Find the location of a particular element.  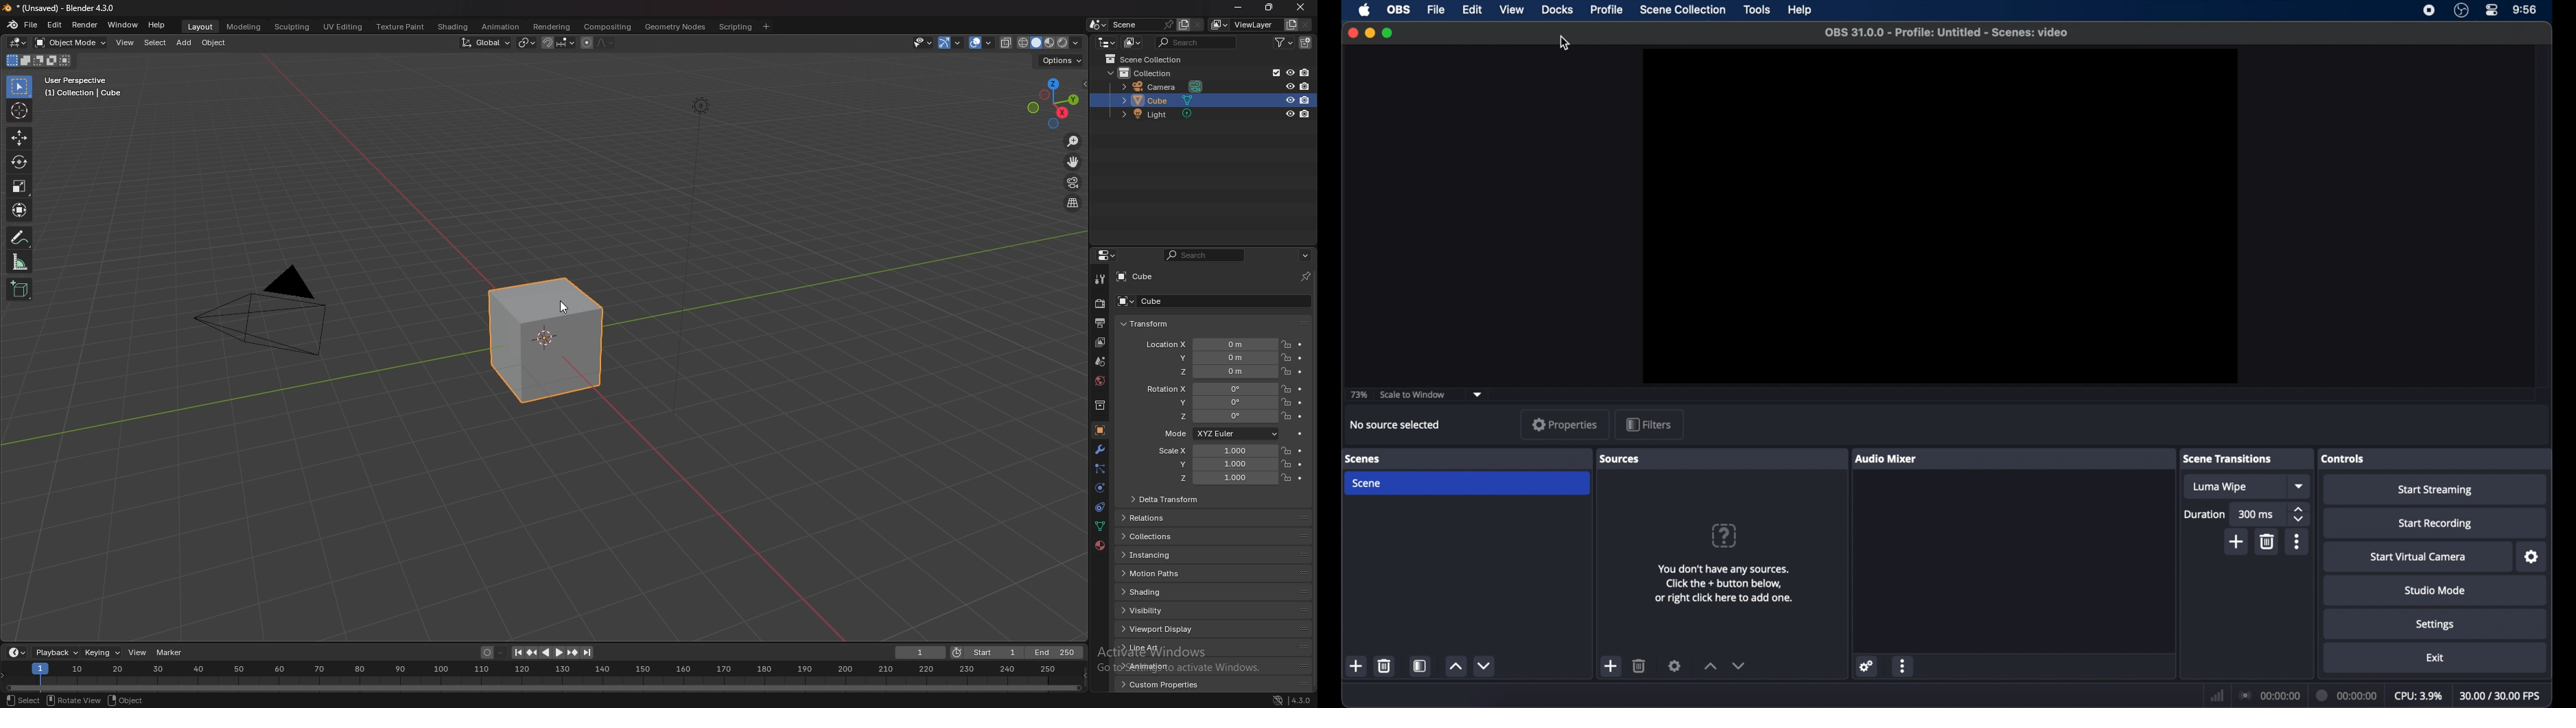

preview is located at coordinates (1939, 216).